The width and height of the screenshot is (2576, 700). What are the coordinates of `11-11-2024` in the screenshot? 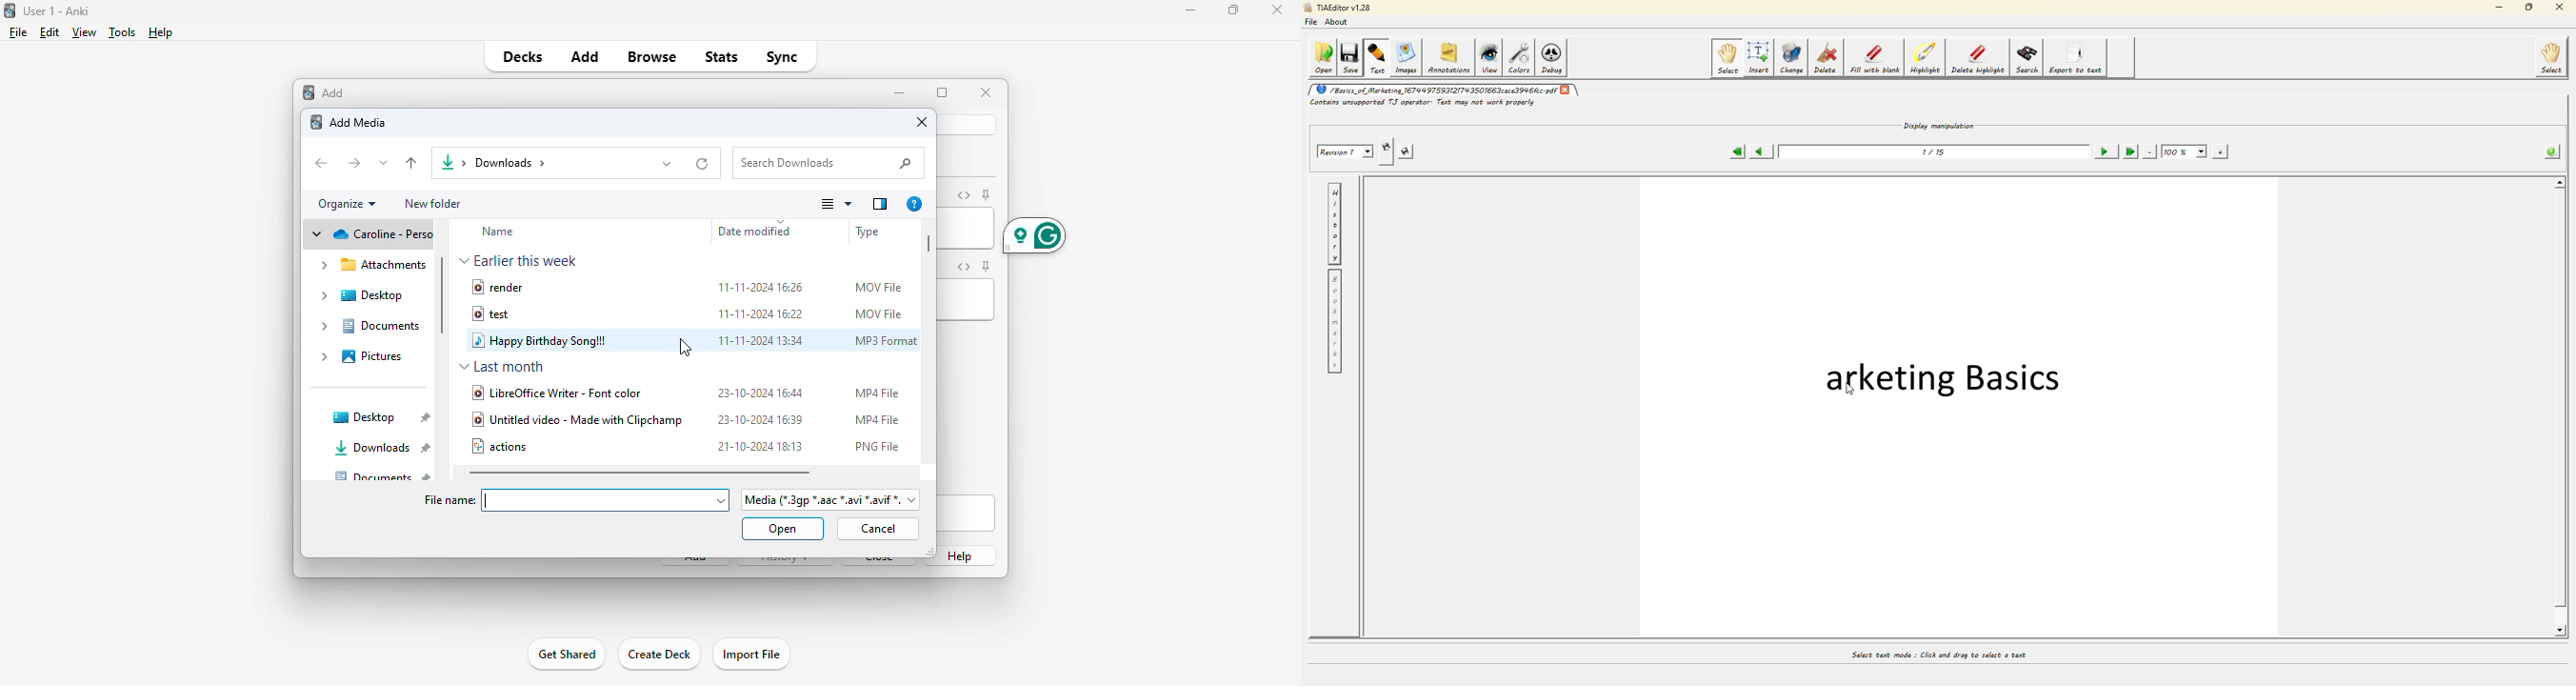 It's located at (763, 340).